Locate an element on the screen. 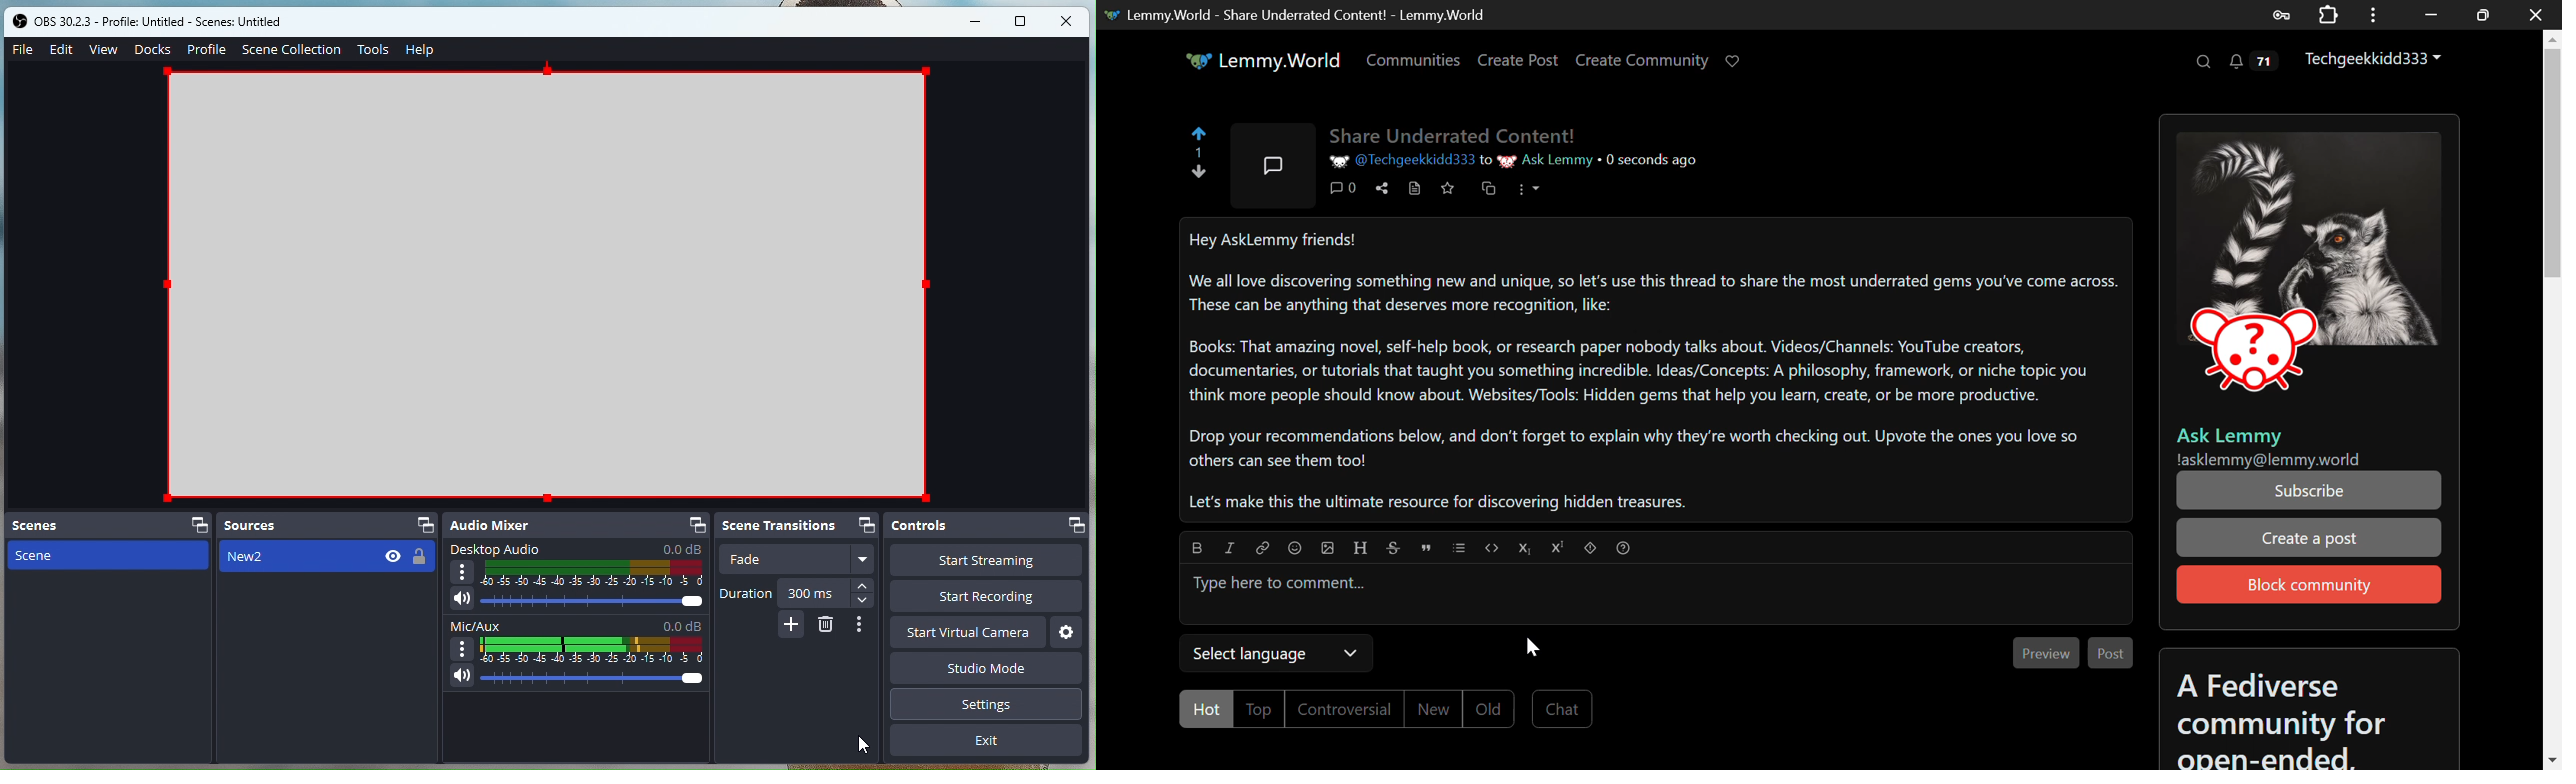 This screenshot has height=784, width=2576. decrease is located at coordinates (862, 601).